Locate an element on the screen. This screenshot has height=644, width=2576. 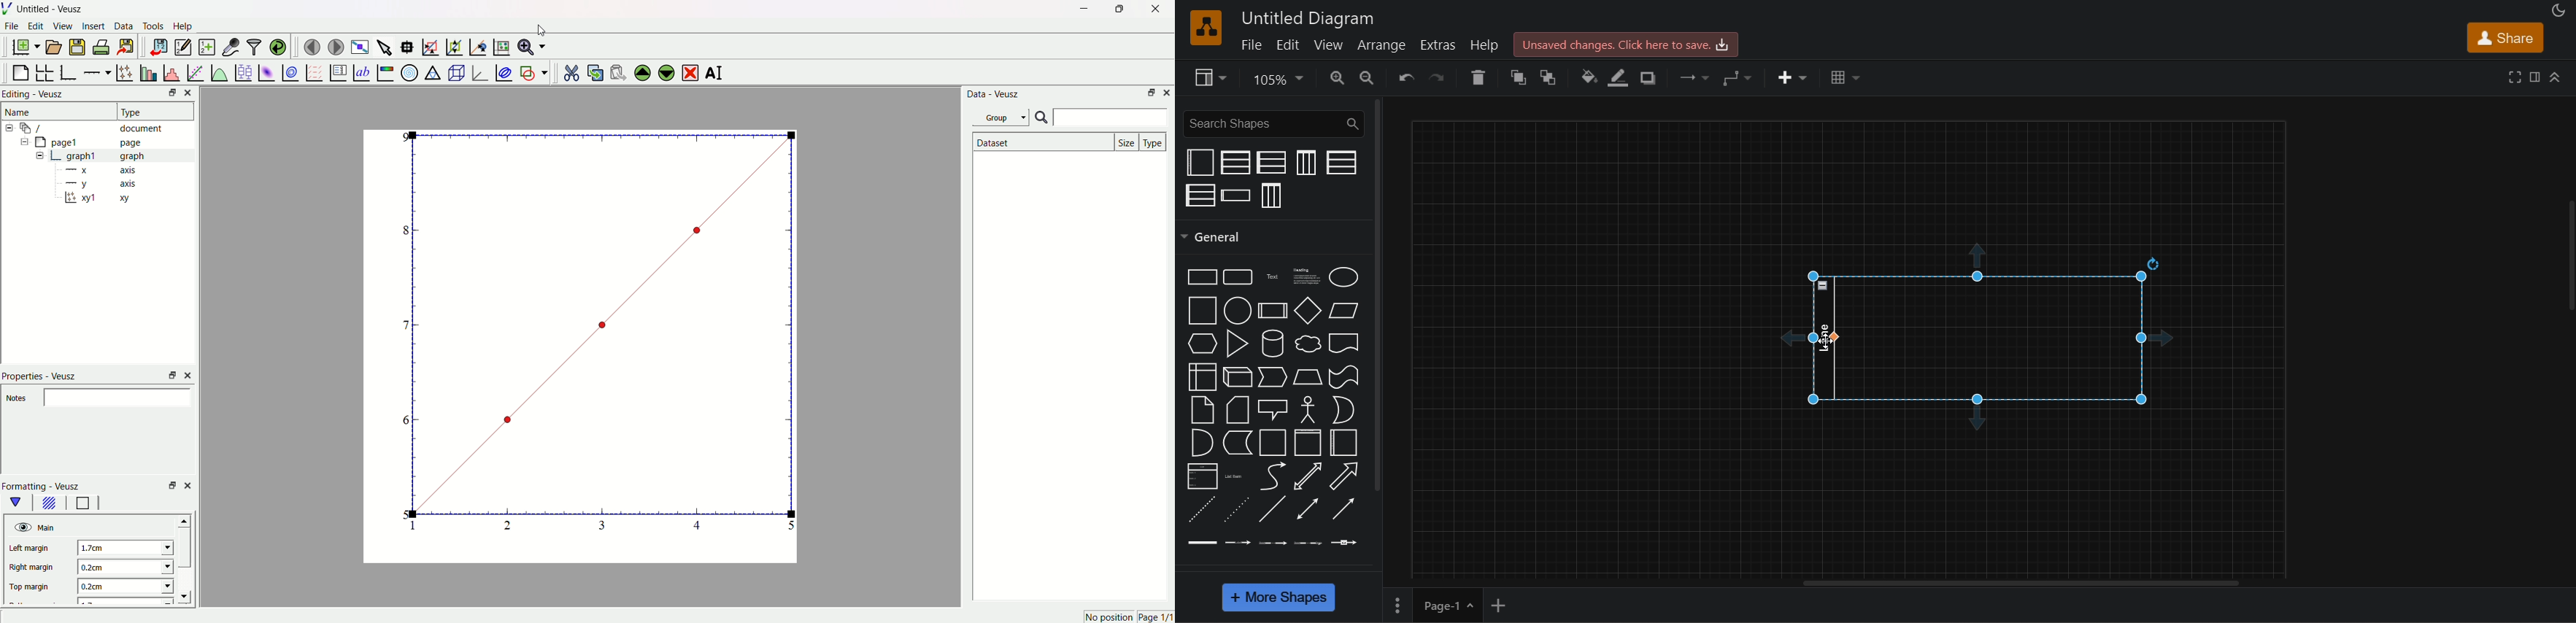
Text is located at coordinates (1271, 276).